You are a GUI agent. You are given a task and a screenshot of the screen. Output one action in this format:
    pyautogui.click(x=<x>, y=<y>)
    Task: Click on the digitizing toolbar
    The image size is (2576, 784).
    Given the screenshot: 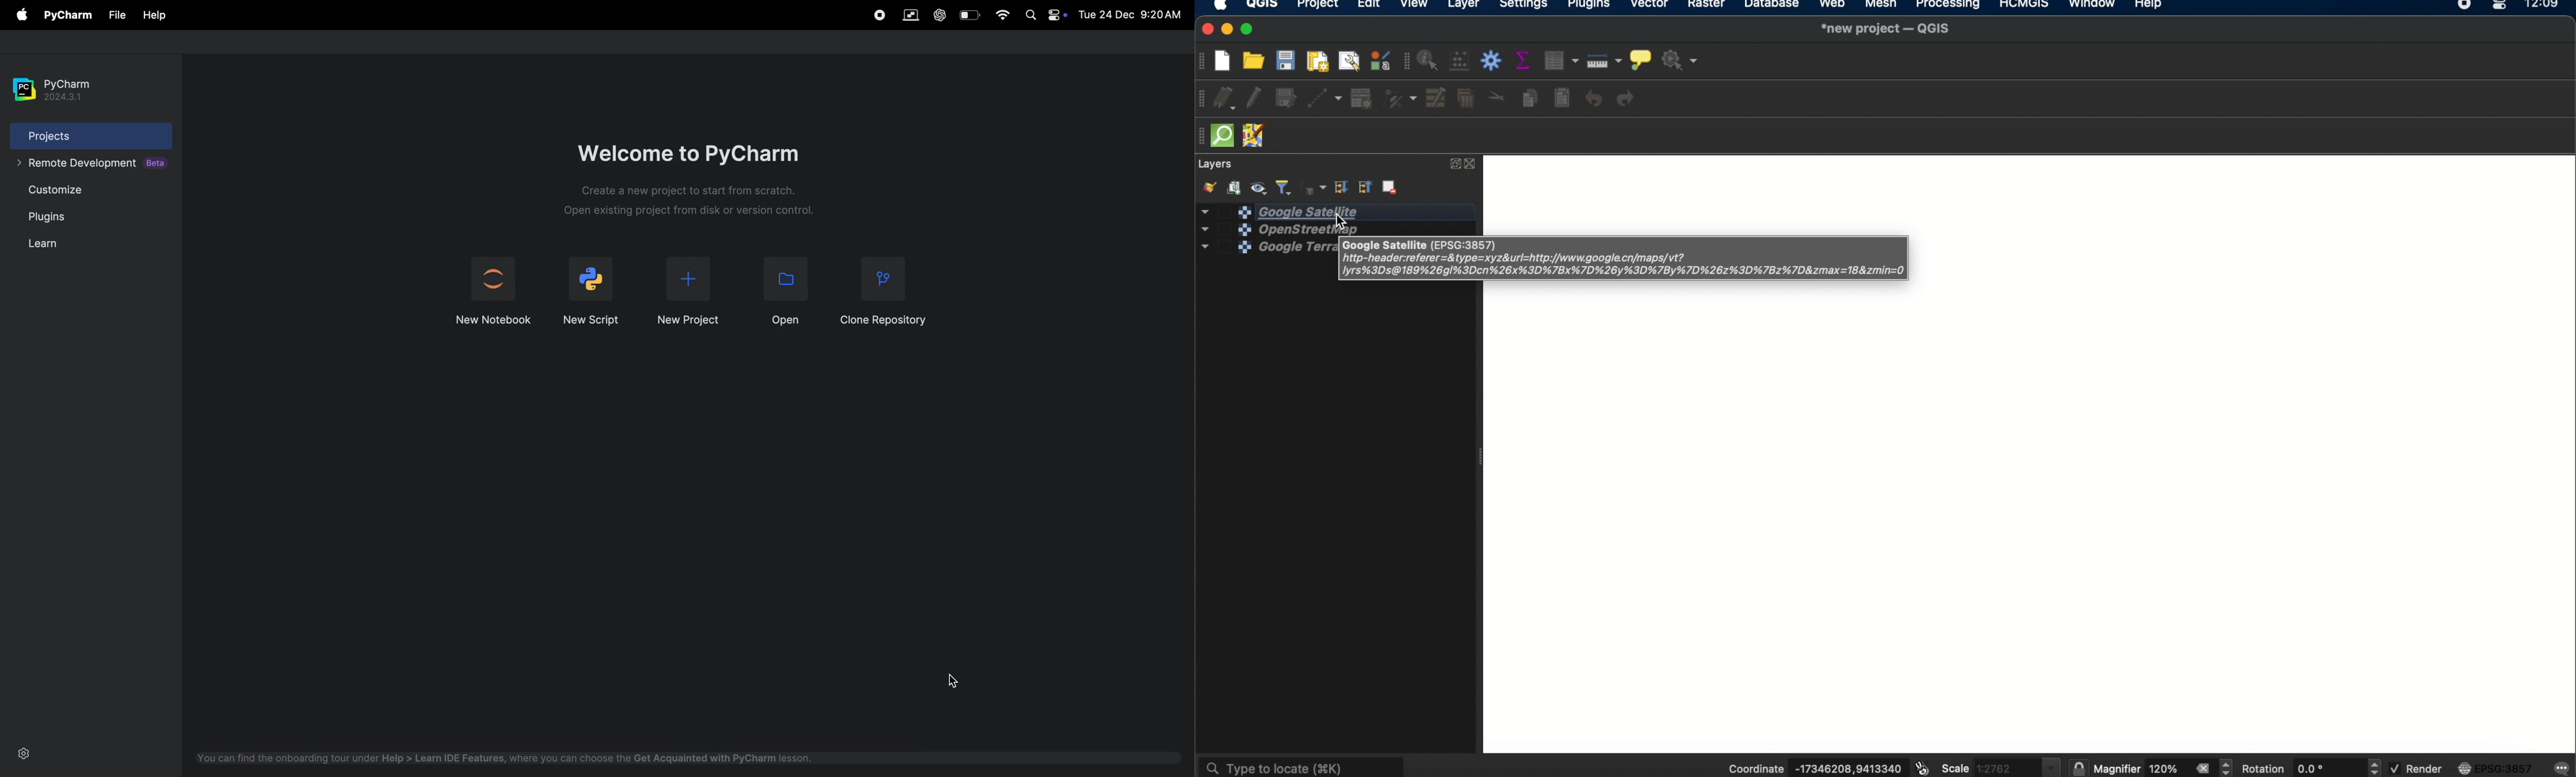 What is the action you would take?
    pyautogui.click(x=1203, y=99)
    